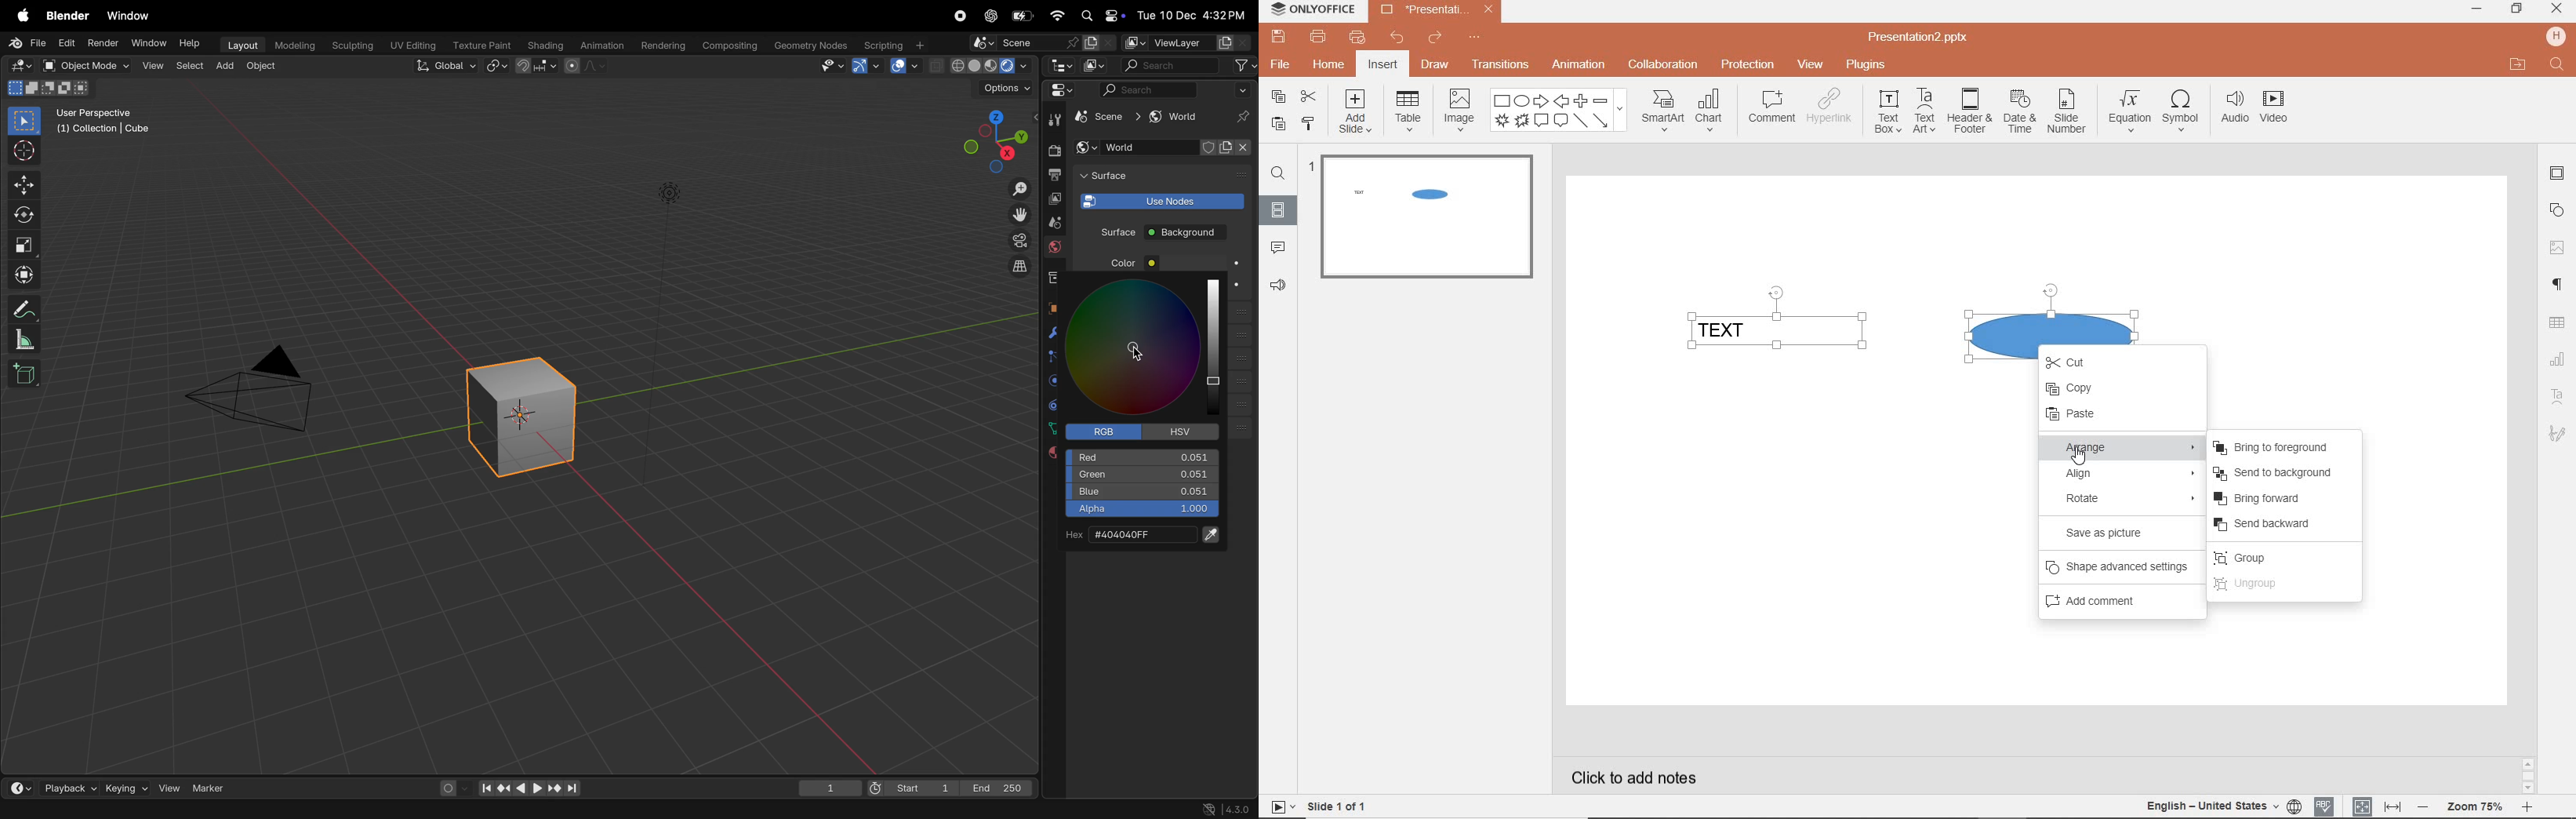 This screenshot has height=840, width=2576. Describe the element at coordinates (2276, 473) in the screenshot. I see `SEND TO BACKGROUND` at that location.